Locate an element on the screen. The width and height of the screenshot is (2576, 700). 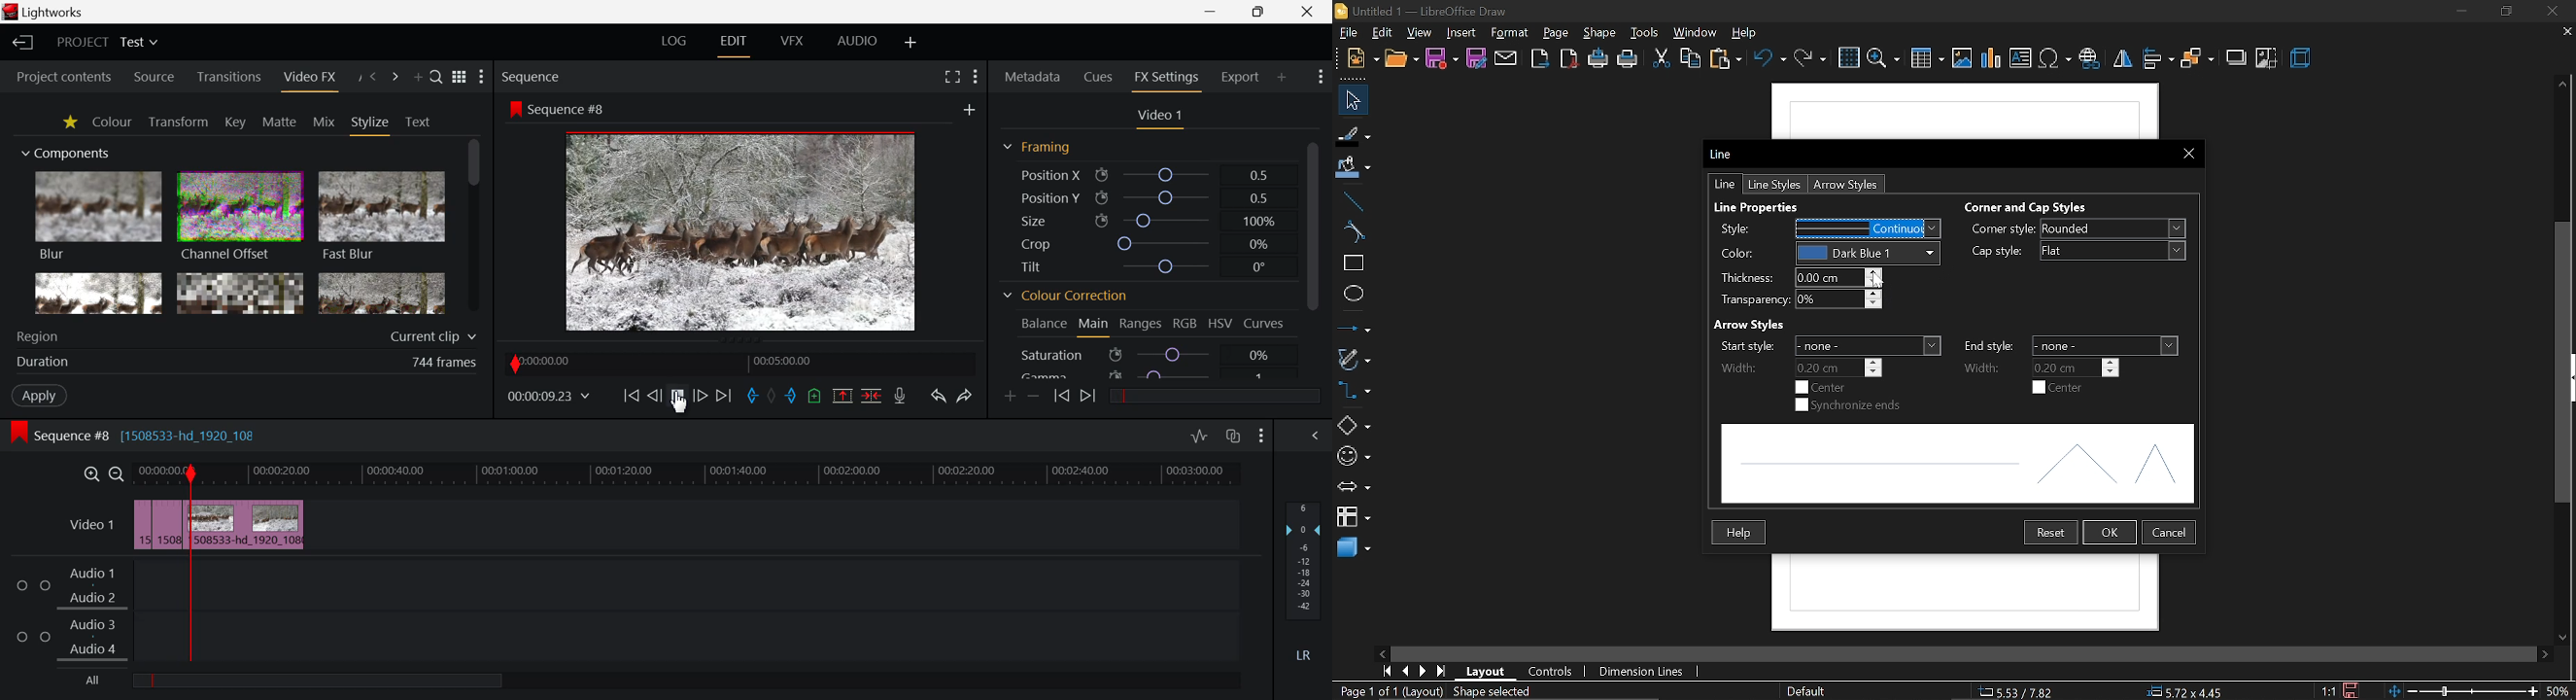
Tilt is located at coordinates (1142, 267).